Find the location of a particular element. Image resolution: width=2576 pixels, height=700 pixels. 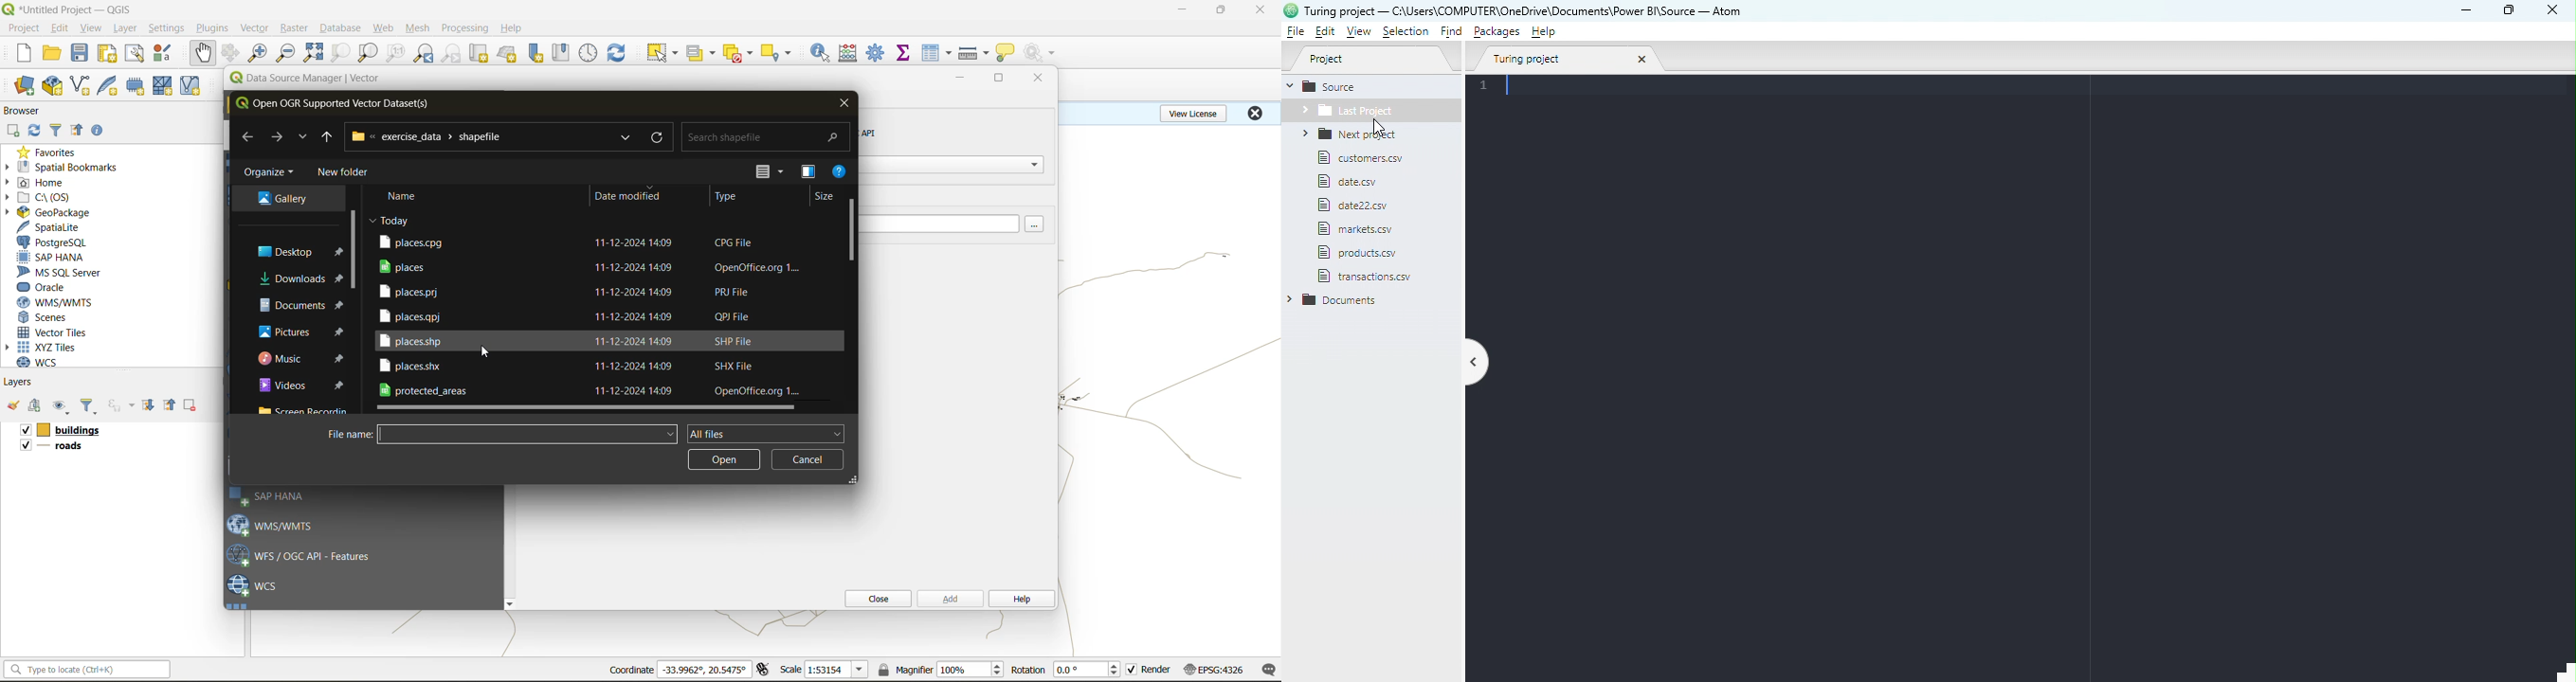

folder explorer is located at coordinates (306, 410).